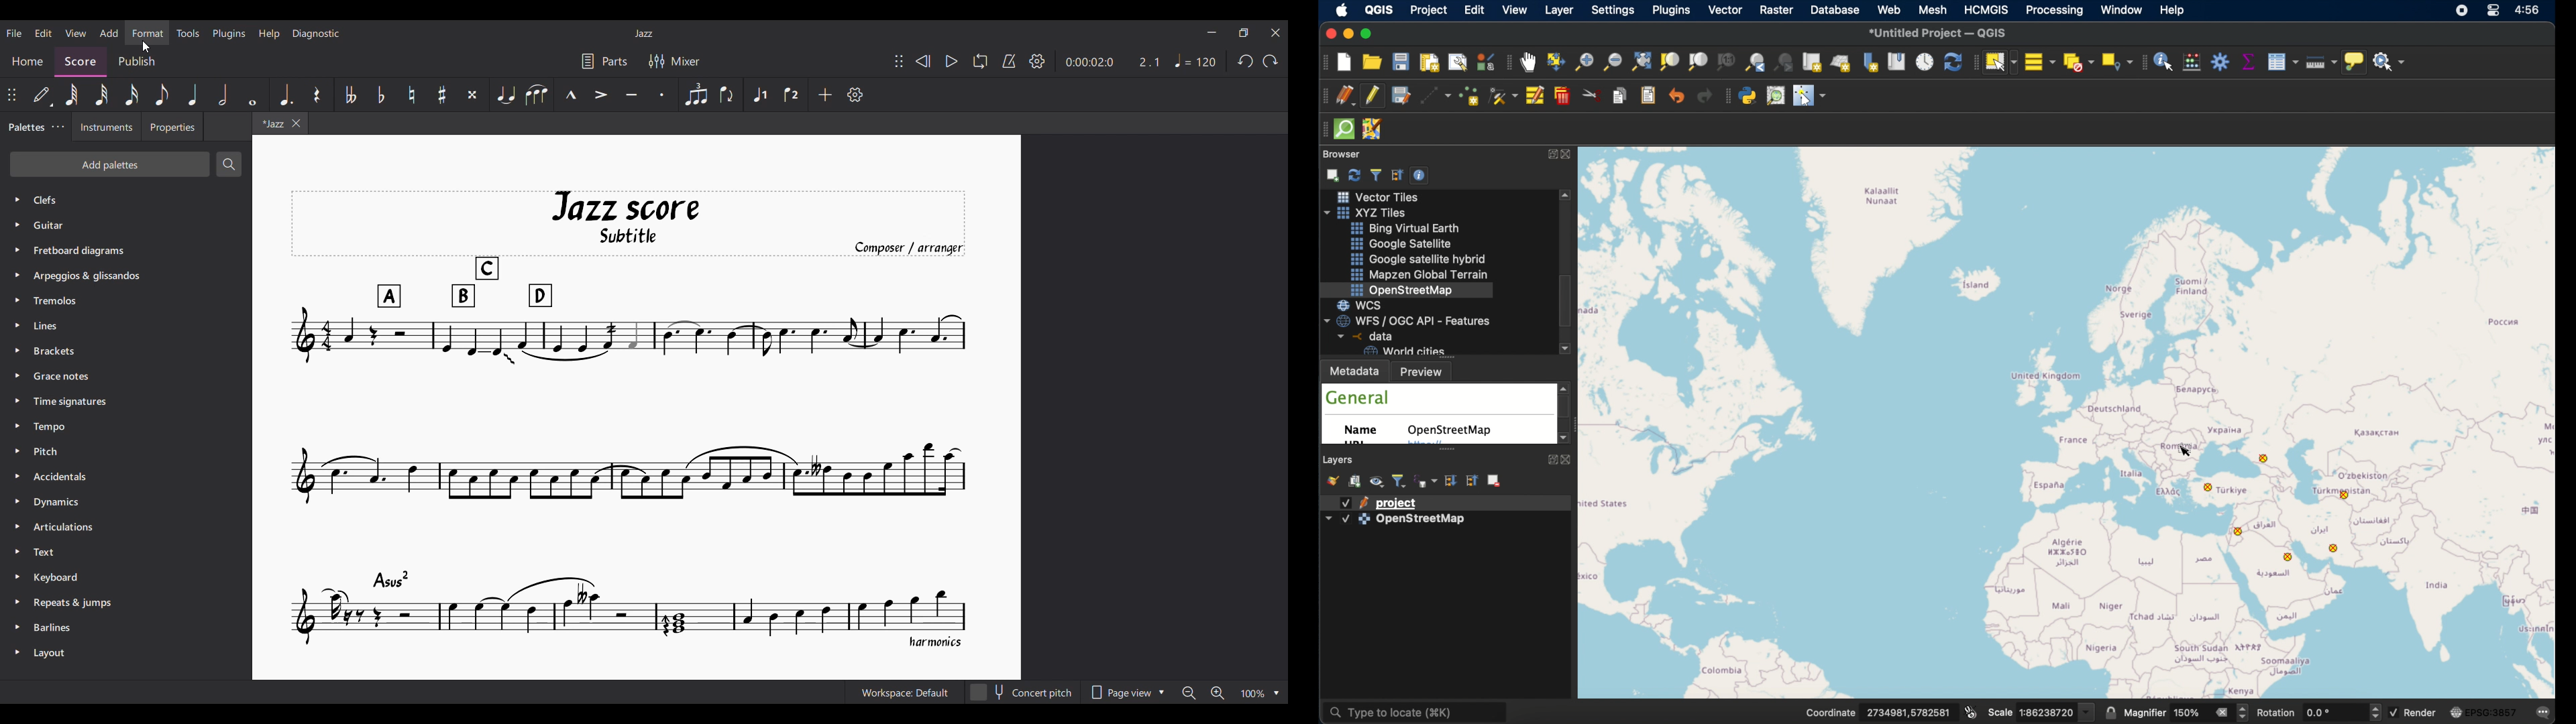 The width and height of the screenshot is (2576, 728). I want to click on Toggle flat, so click(381, 94).